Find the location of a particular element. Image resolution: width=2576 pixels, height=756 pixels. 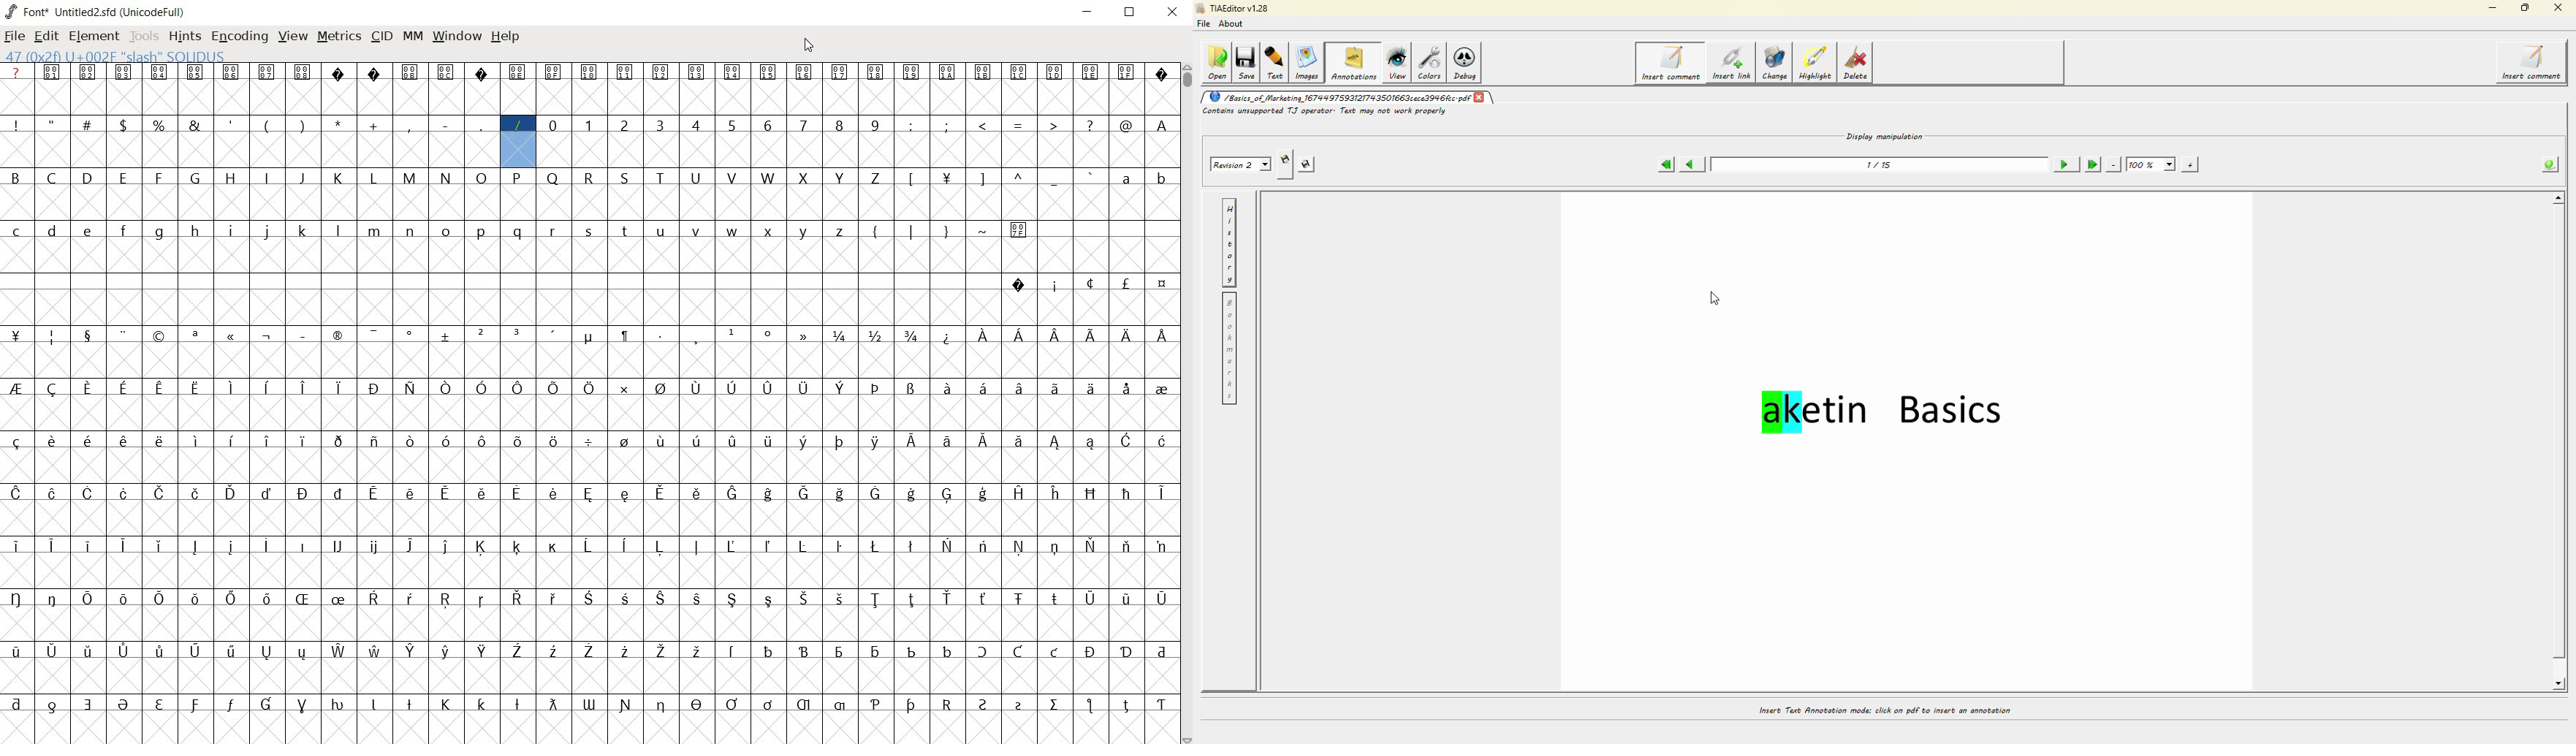

glyph is located at coordinates (338, 178).